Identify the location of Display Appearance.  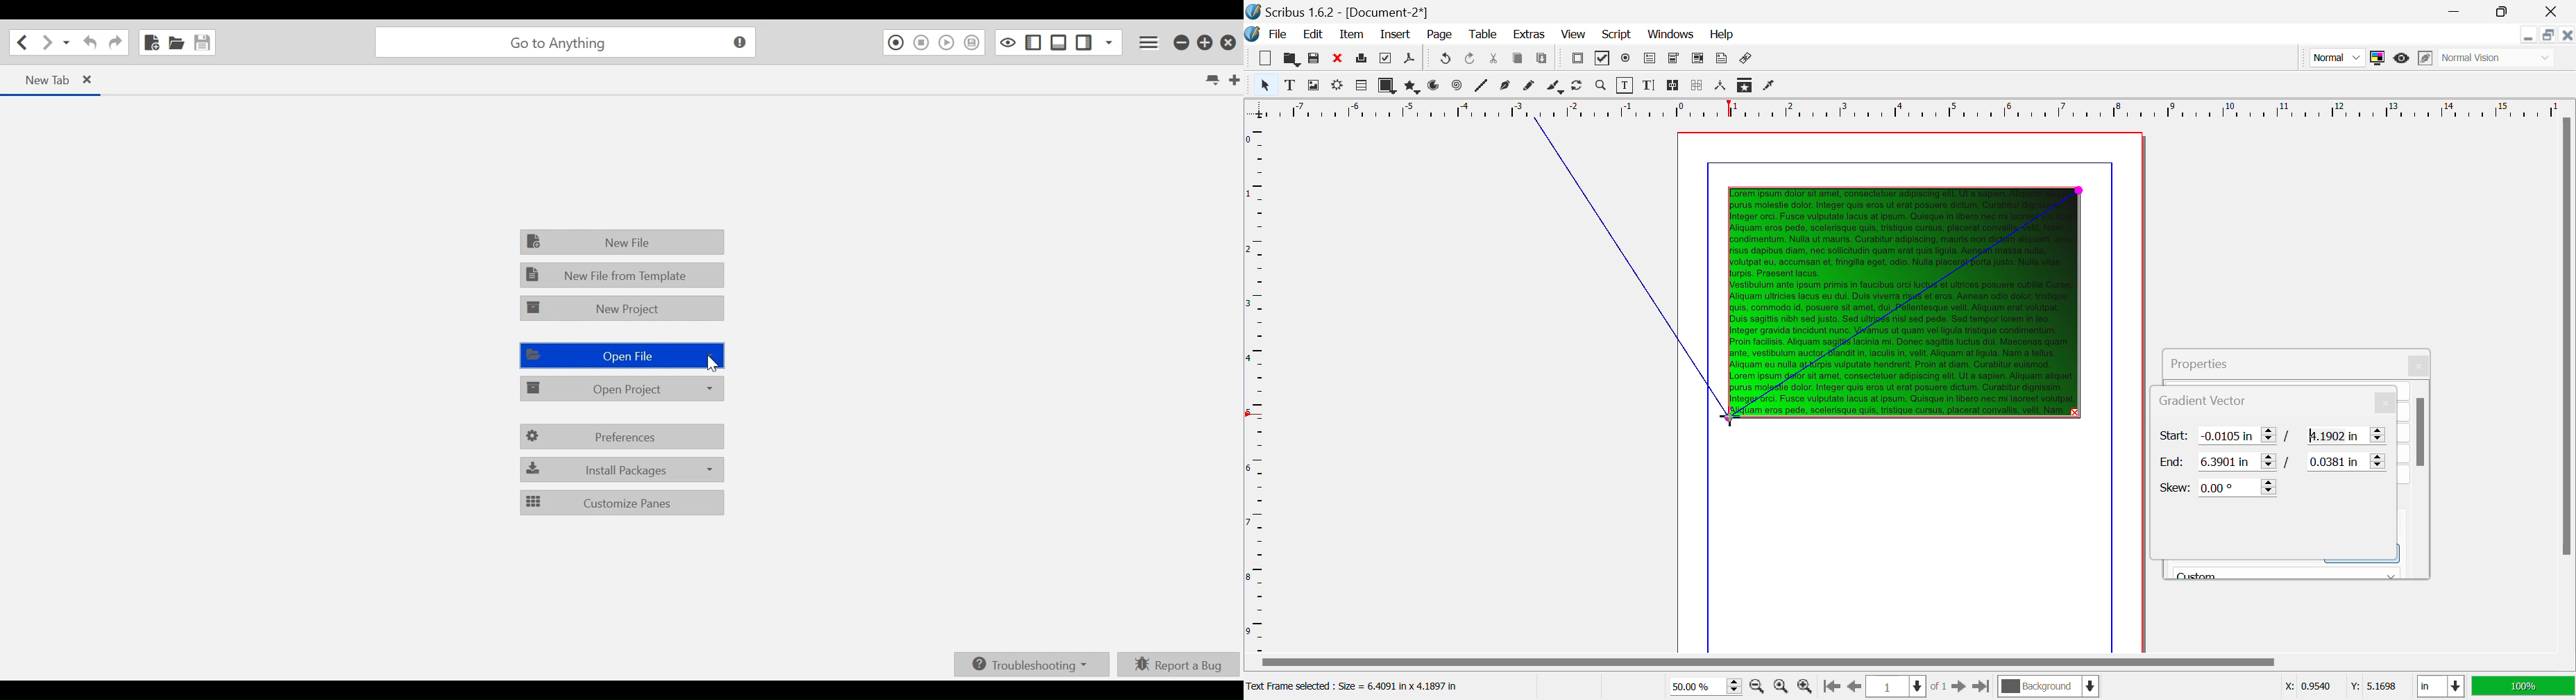
(2523, 686).